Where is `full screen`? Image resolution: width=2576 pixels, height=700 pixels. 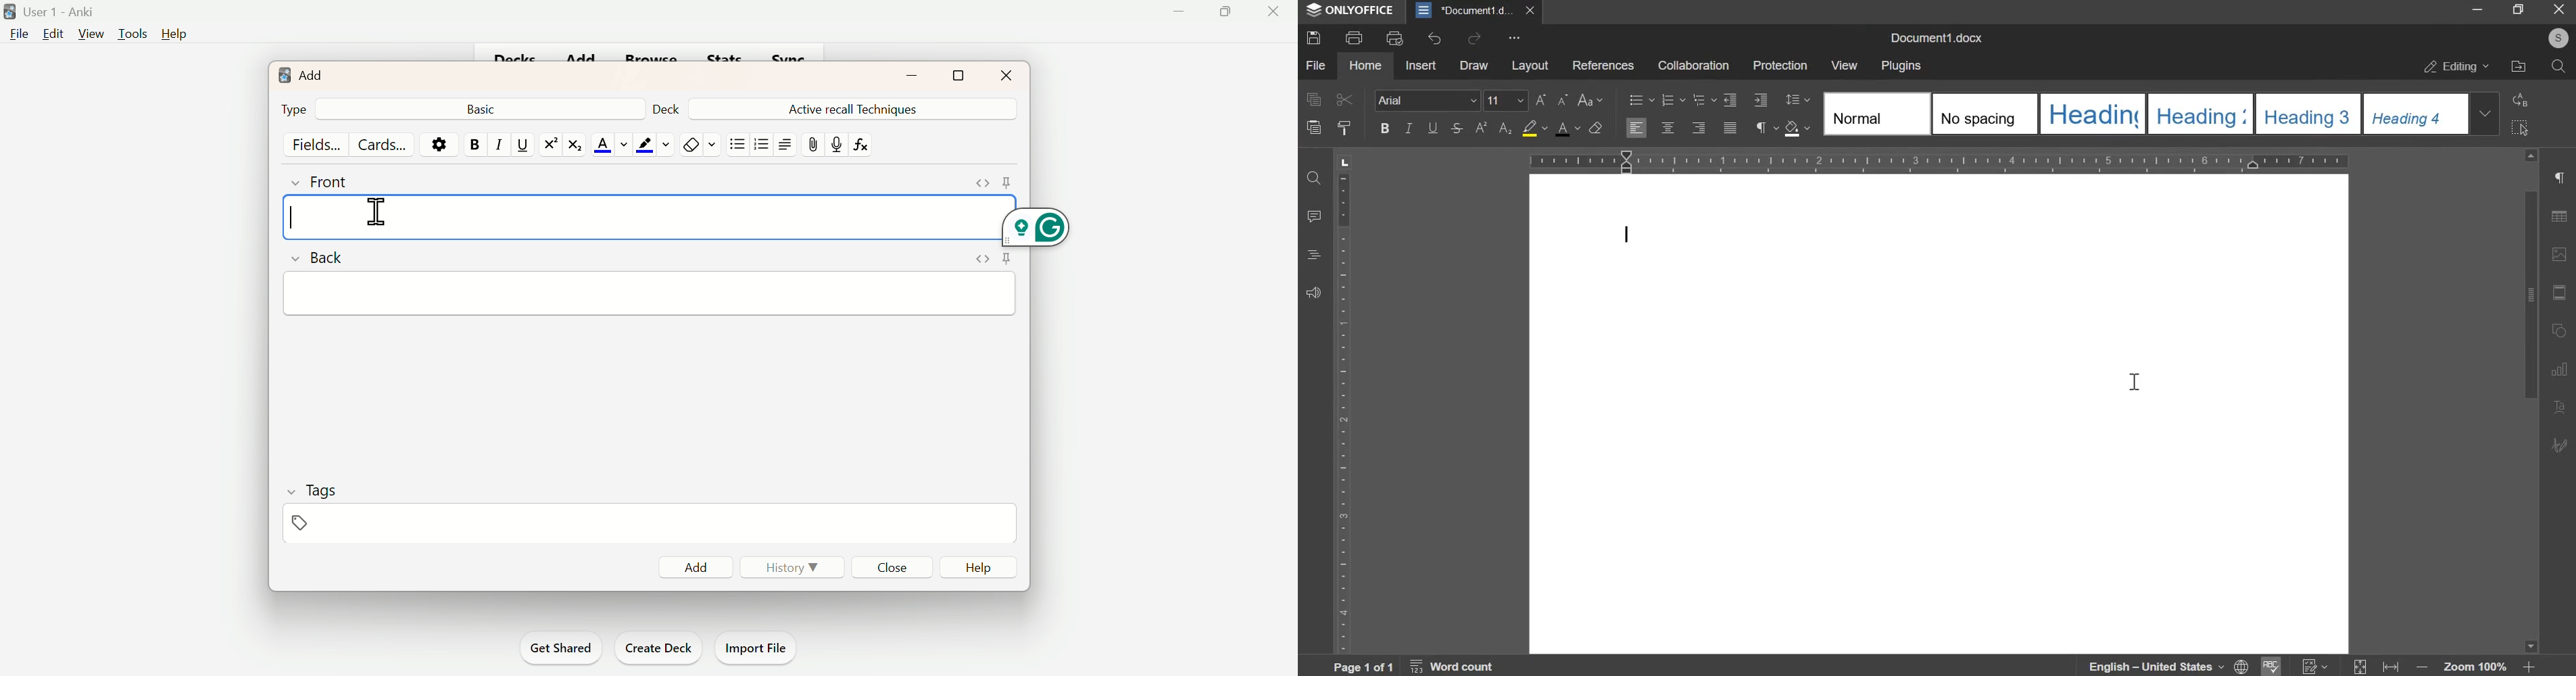
full screen is located at coordinates (2516, 9).